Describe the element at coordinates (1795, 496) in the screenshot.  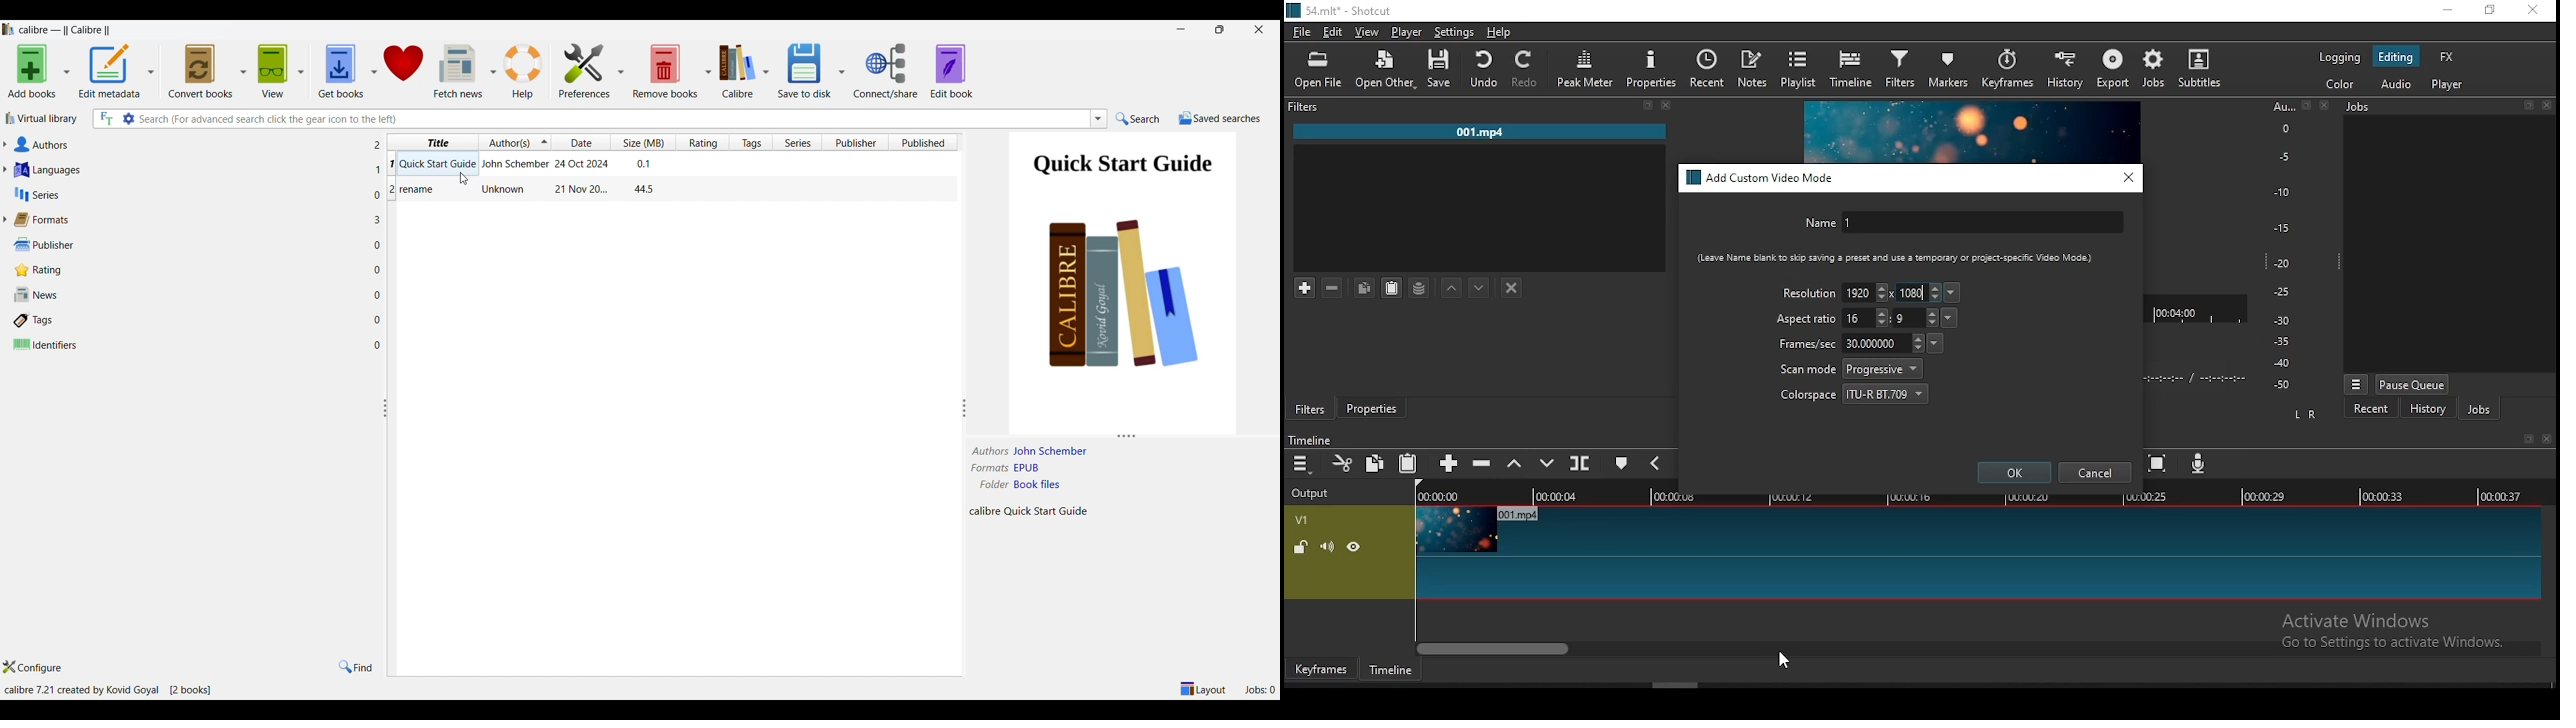
I see `00:00:12` at that location.